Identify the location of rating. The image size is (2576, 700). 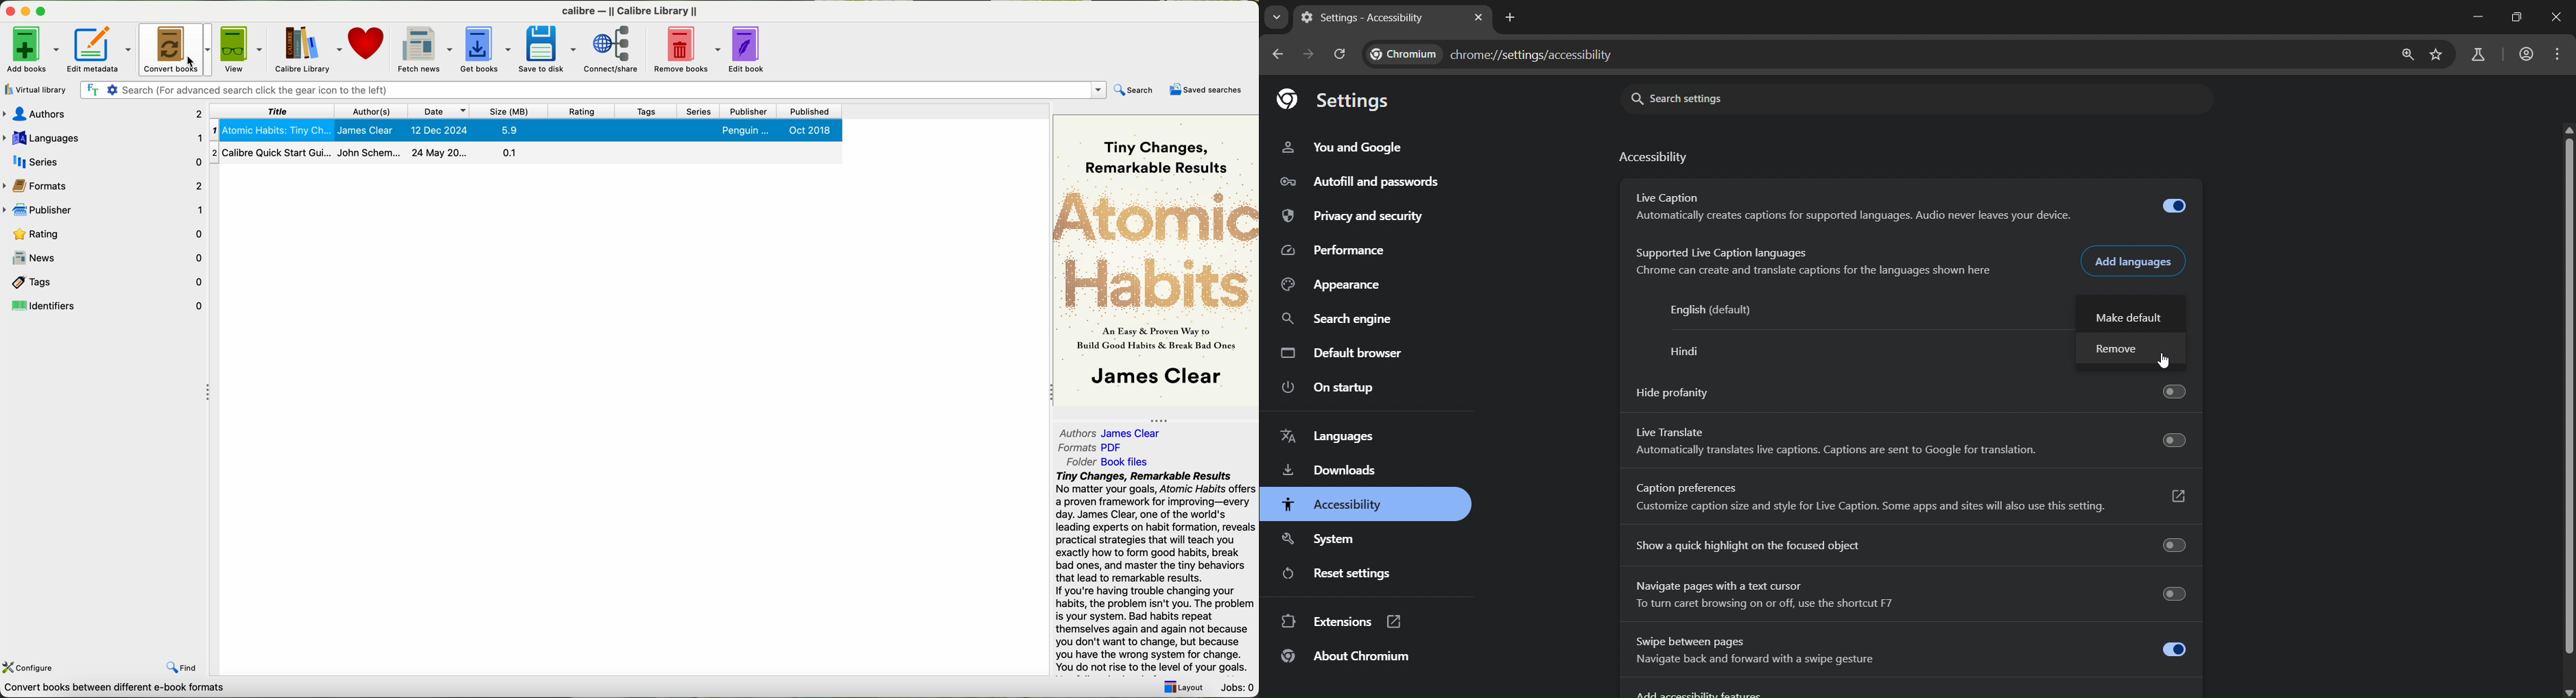
(583, 111).